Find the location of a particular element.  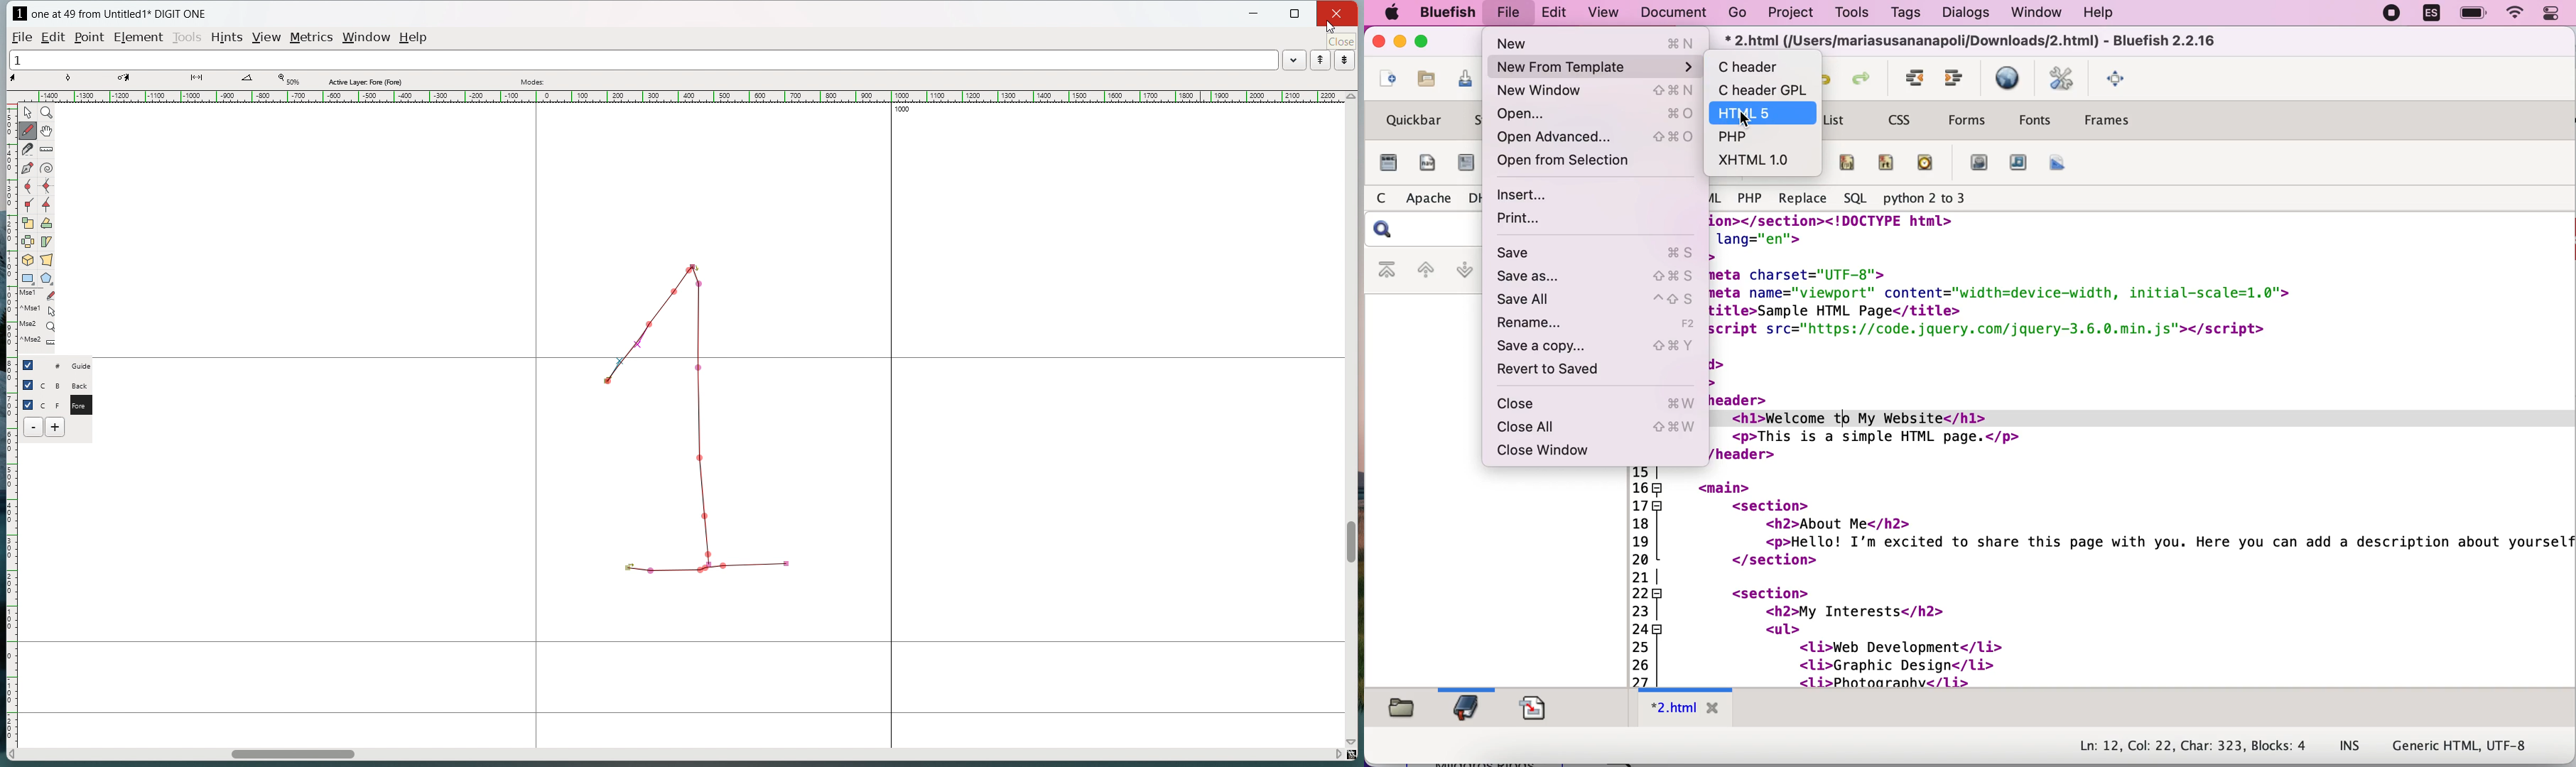

preview in browser is located at coordinates (2008, 79).